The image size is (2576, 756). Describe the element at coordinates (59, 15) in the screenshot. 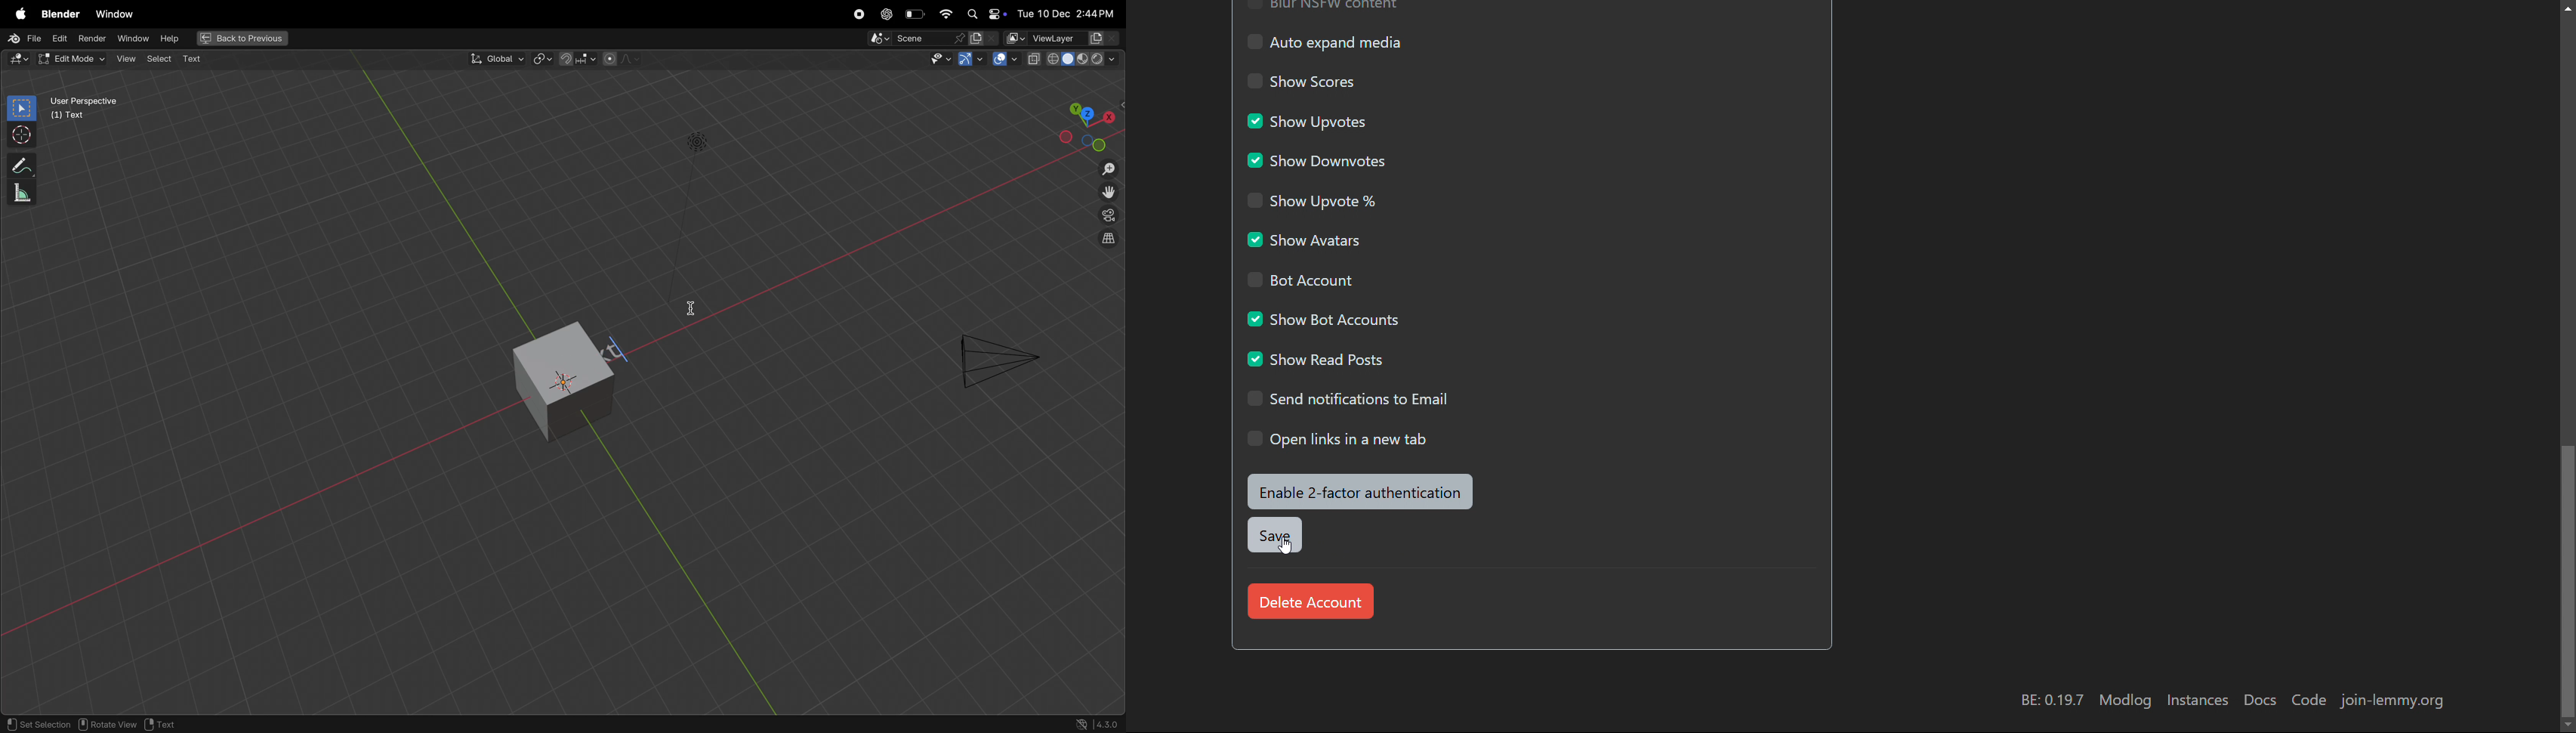

I see `Blender` at that location.